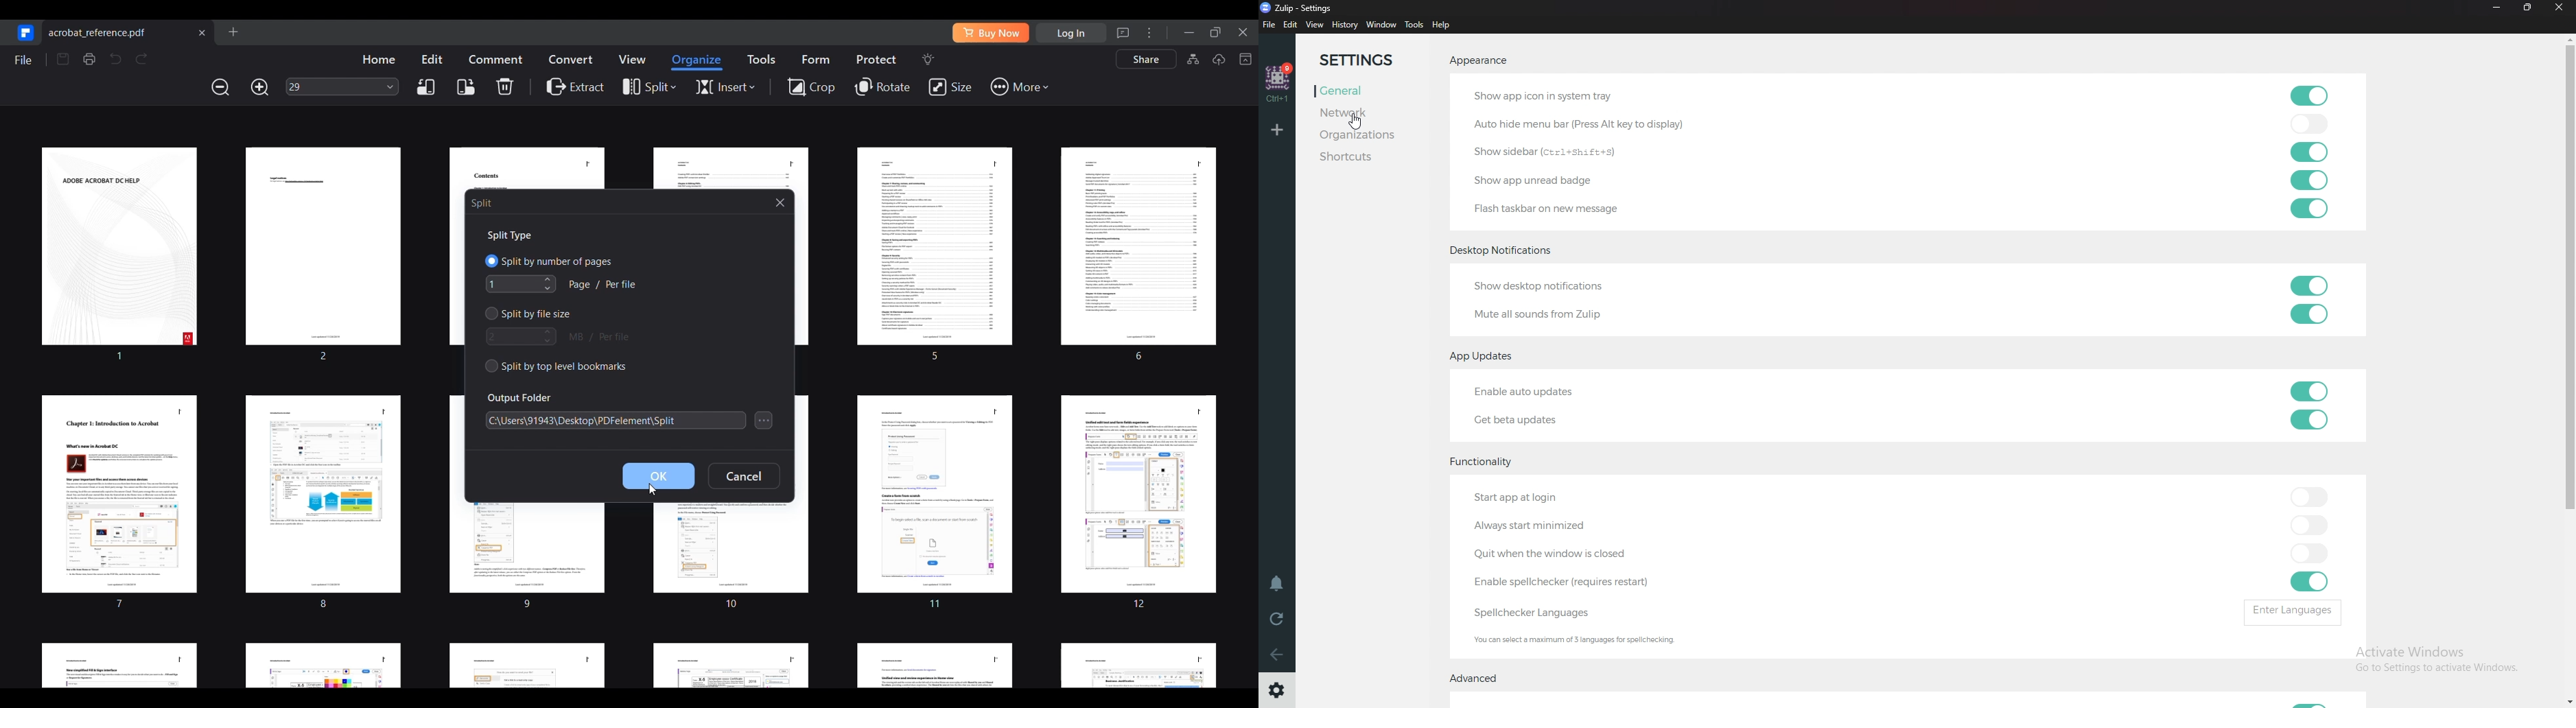 The image size is (2576, 728). What do you see at coordinates (2309, 123) in the screenshot?
I see `toggle` at bounding box center [2309, 123].